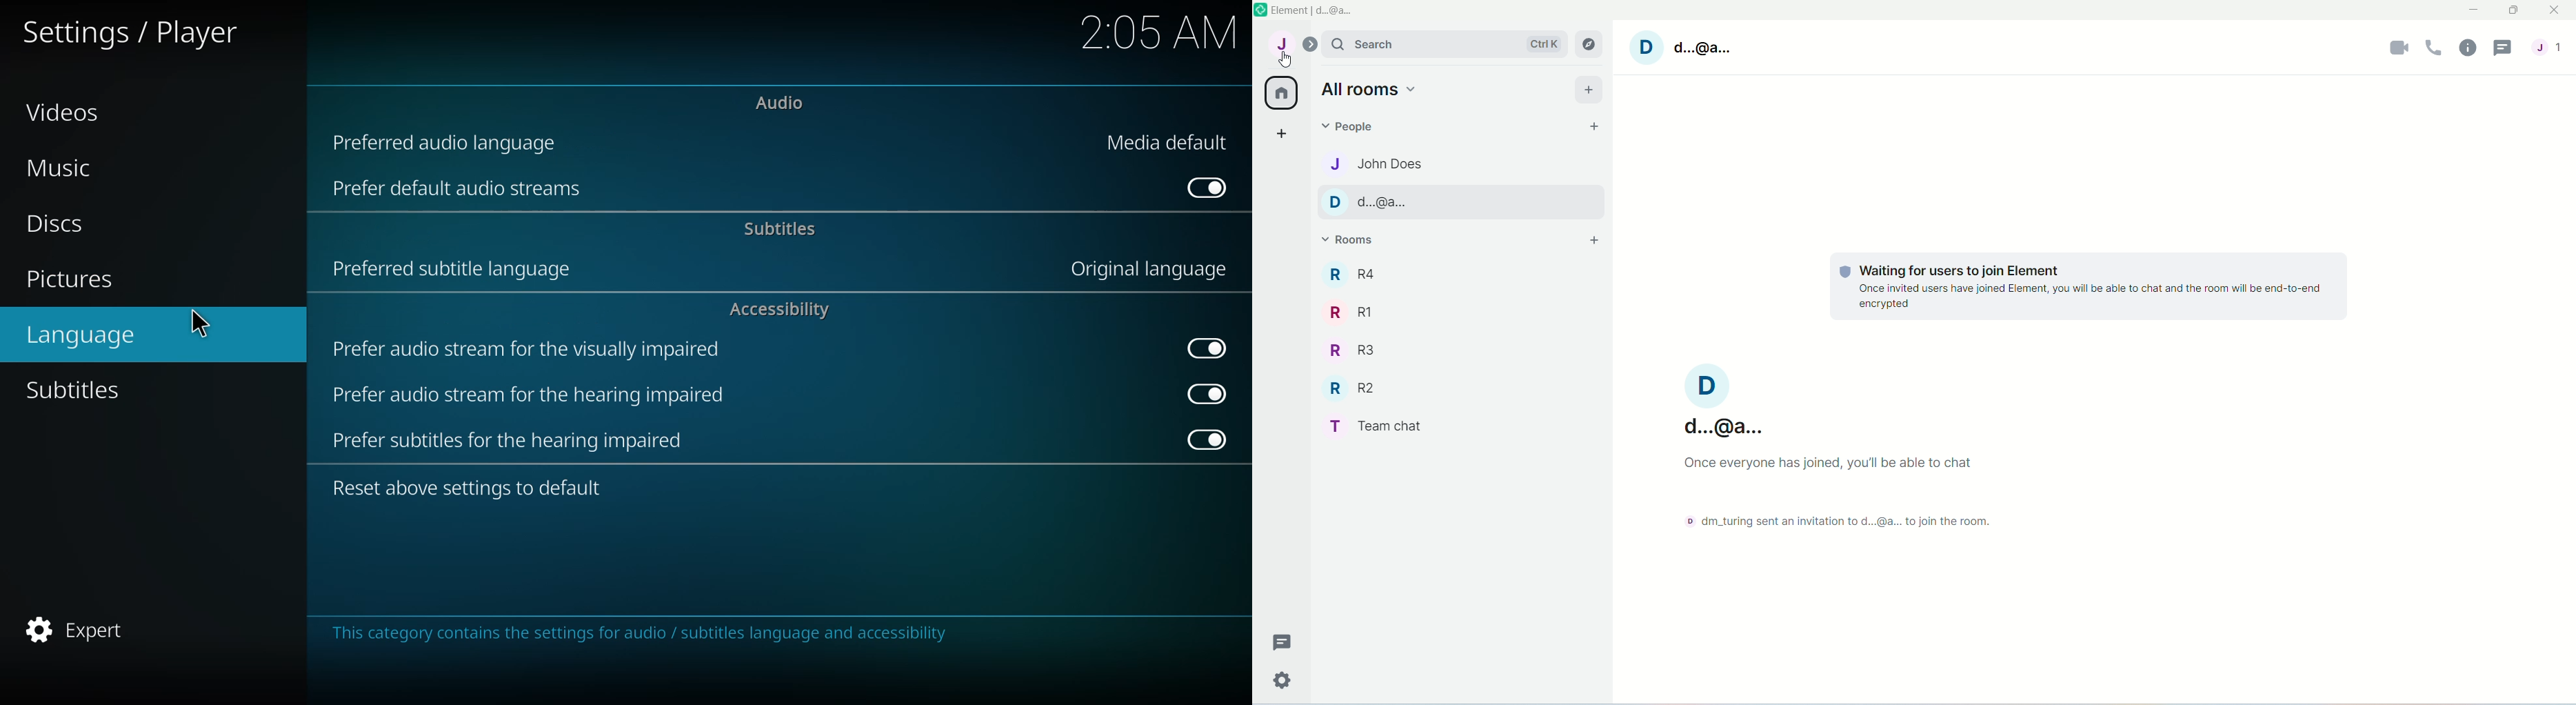 The image size is (2576, 728). I want to click on Explore rooms, so click(1589, 45).